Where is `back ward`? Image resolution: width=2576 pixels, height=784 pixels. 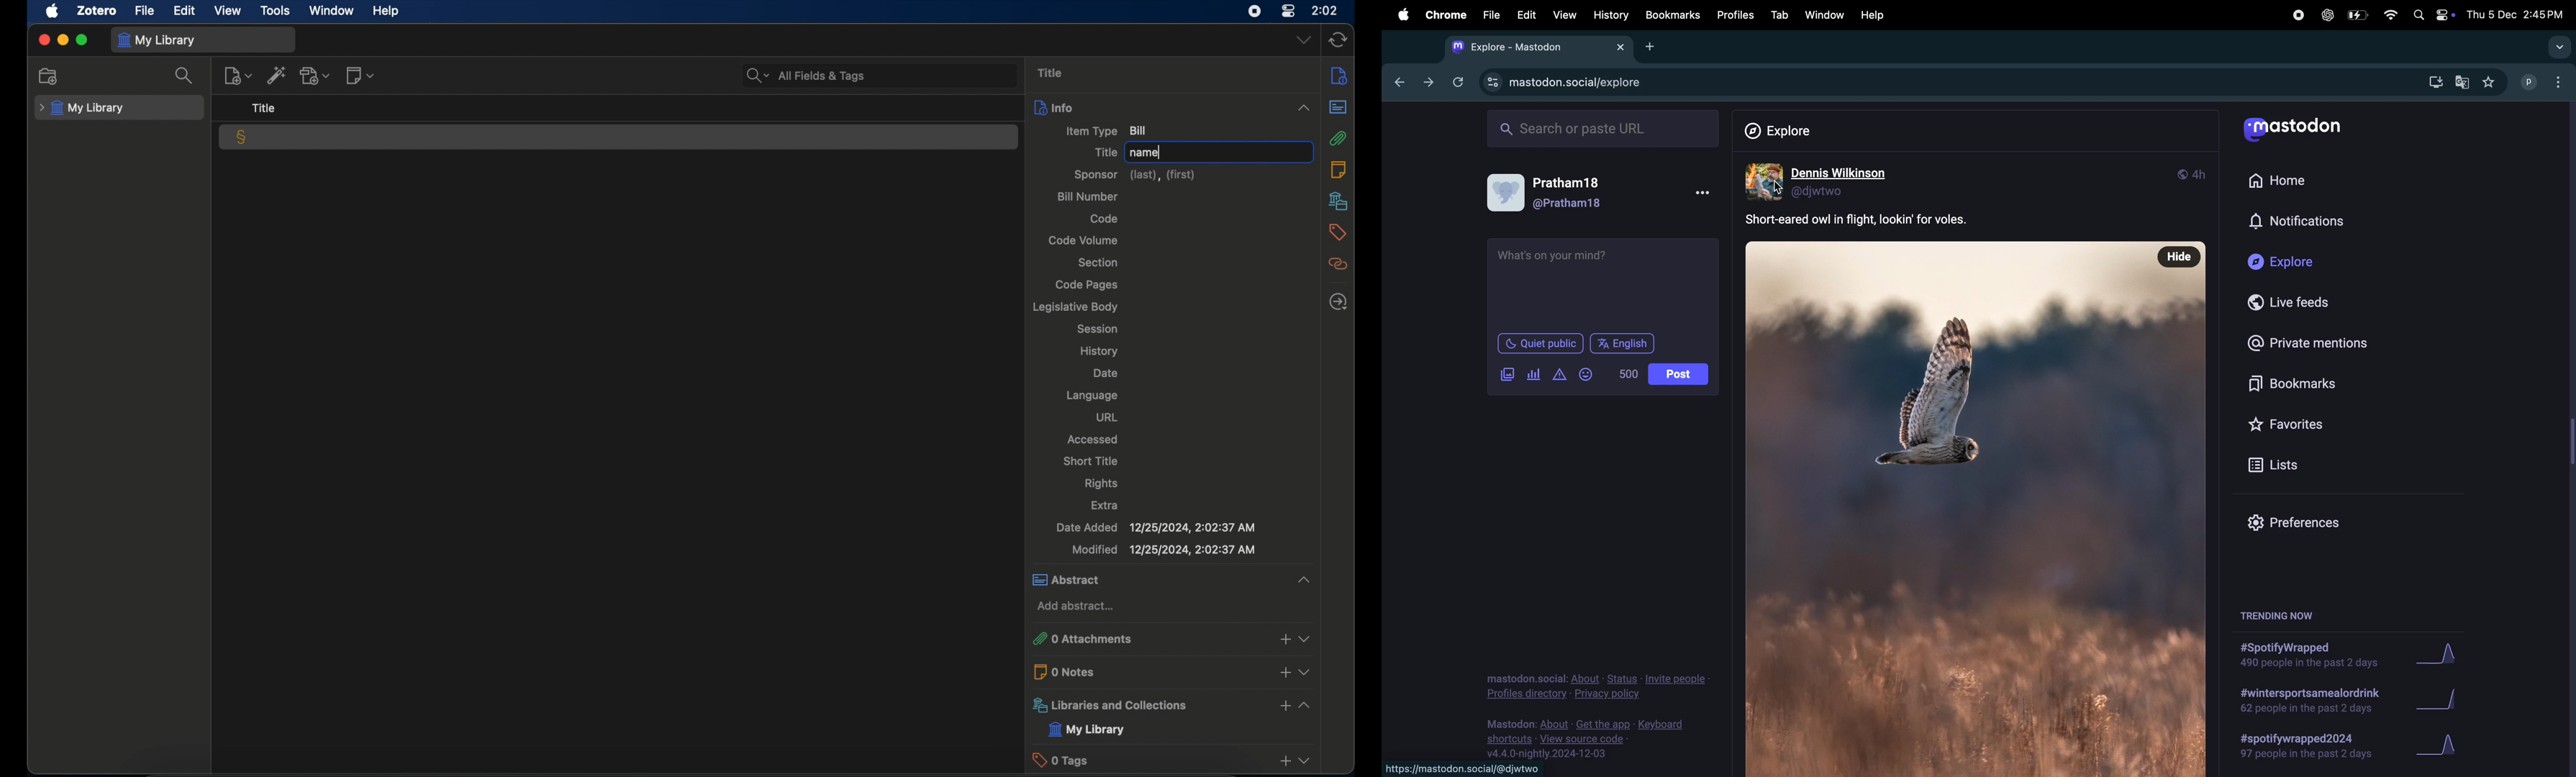
back ward is located at coordinates (1397, 84).